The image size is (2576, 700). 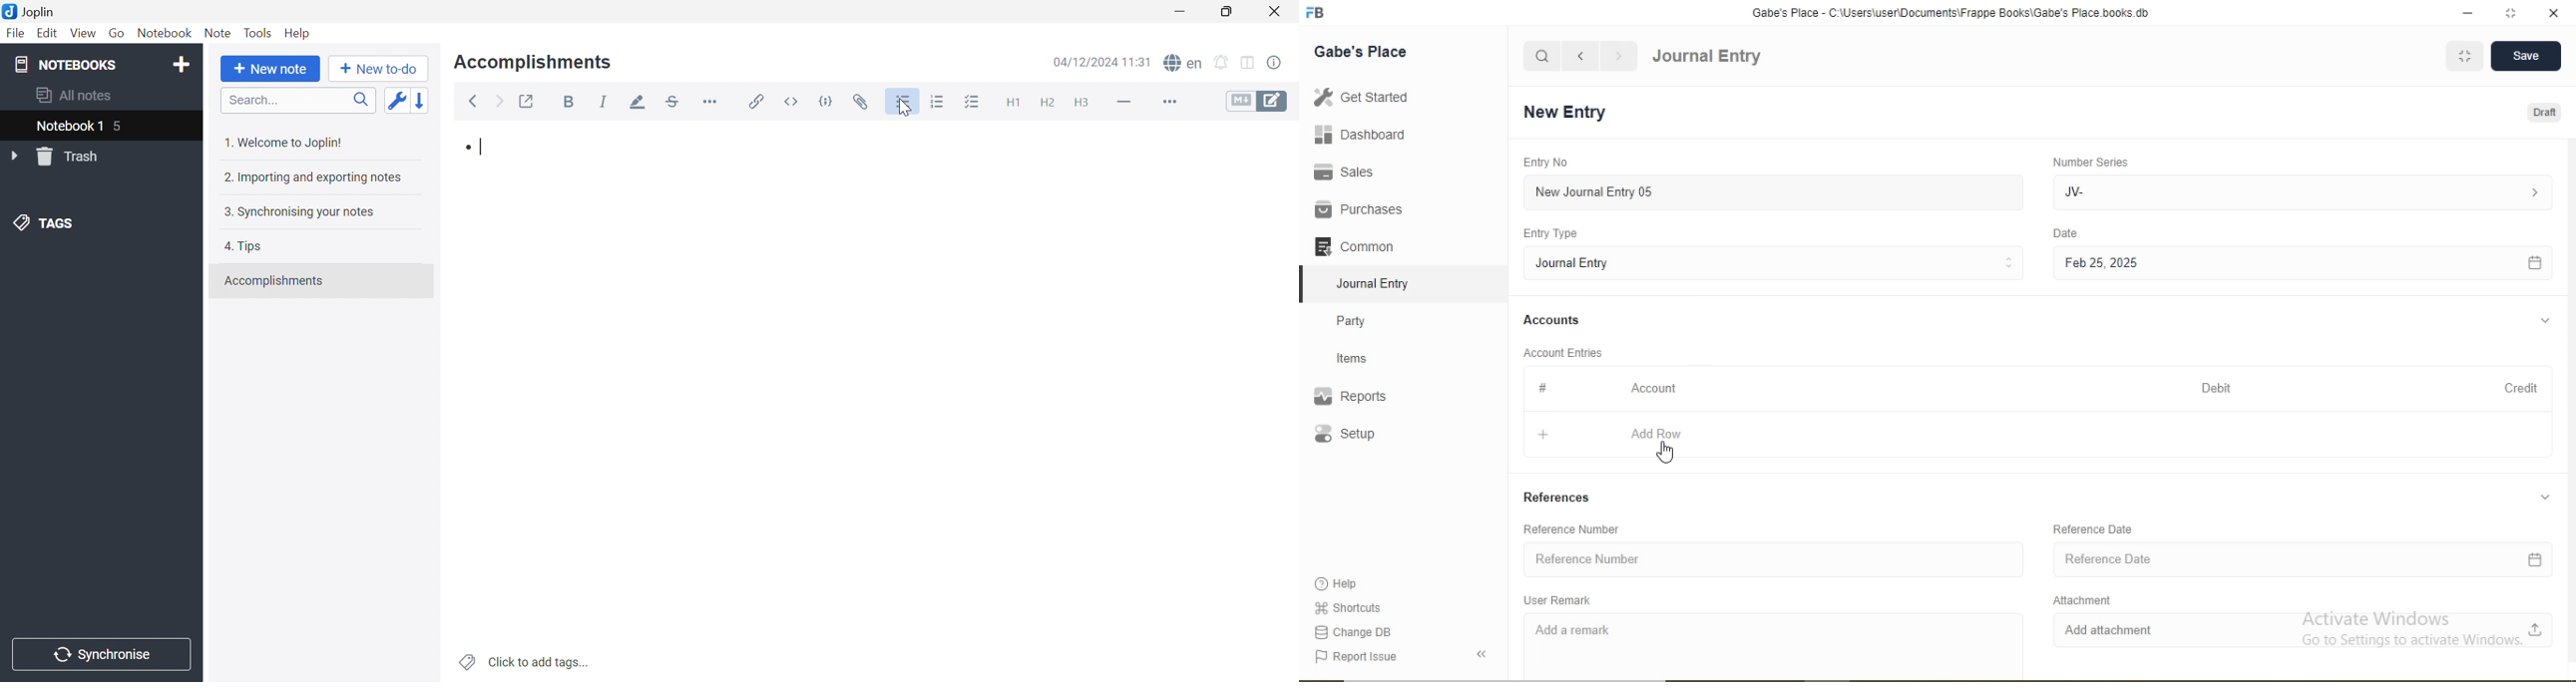 What do you see at coordinates (904, 104) in the screenshot?
I see `Bulleted list` at bounding box center [904, 104].